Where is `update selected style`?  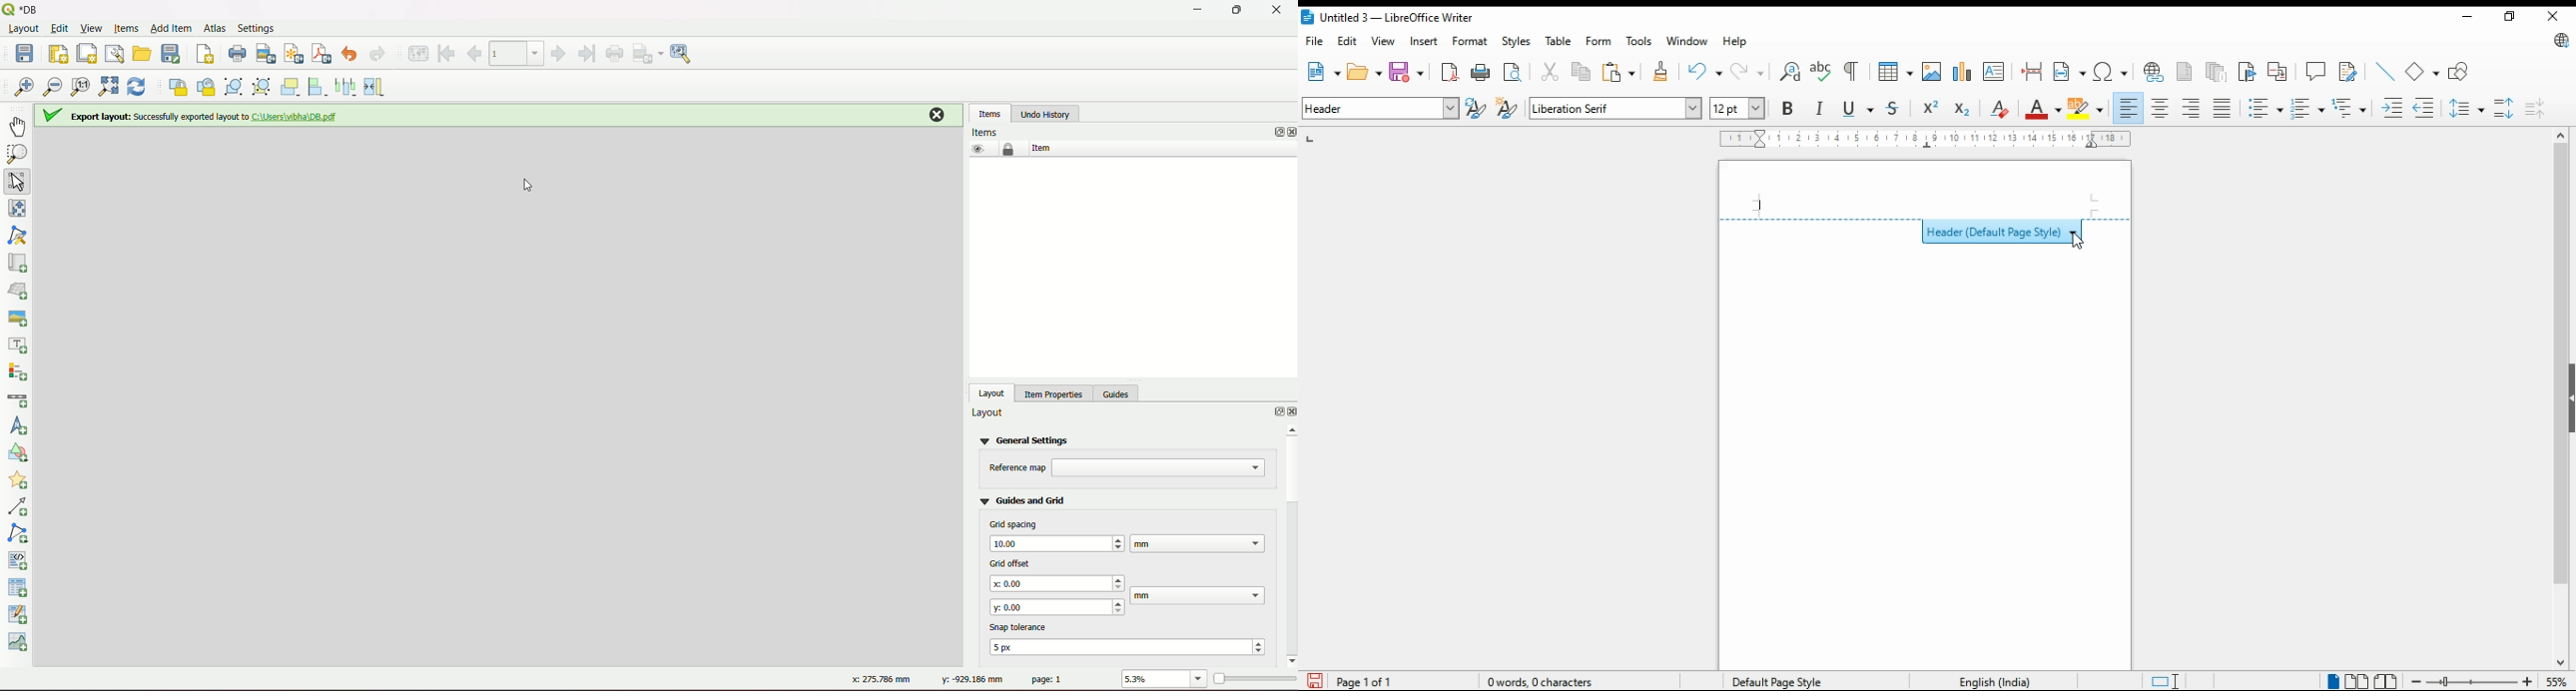 update selected style is located at coordinates (1477, 108).